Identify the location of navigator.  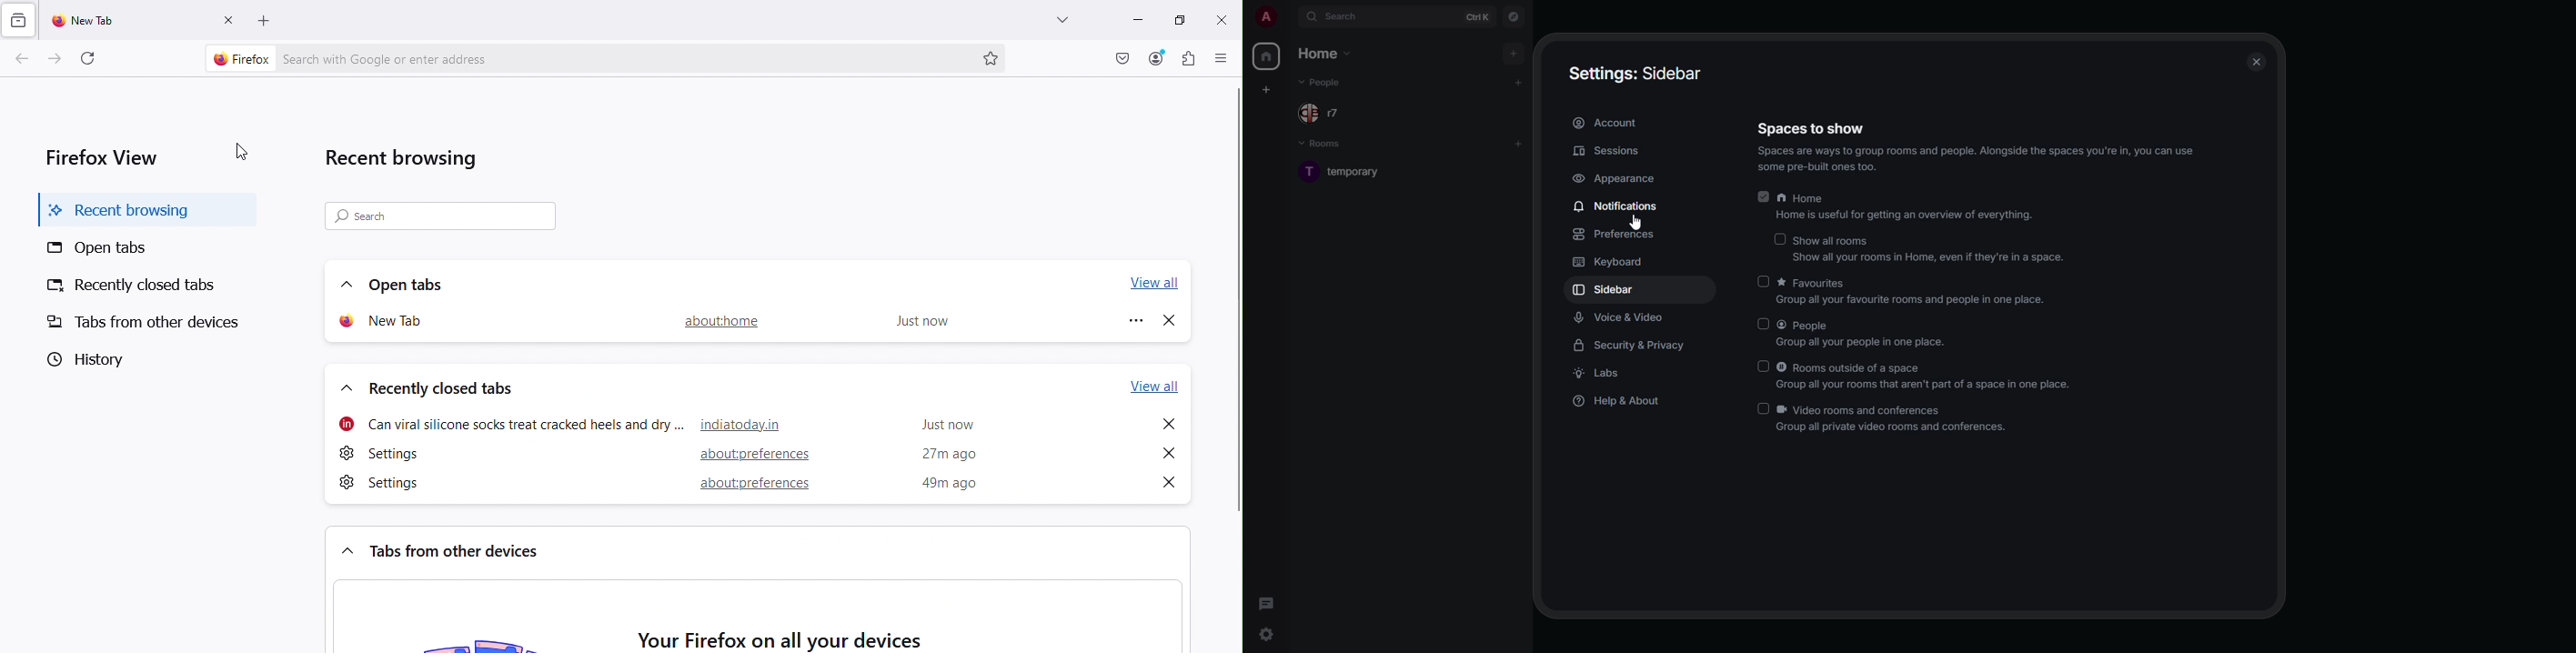
(1512, 16).